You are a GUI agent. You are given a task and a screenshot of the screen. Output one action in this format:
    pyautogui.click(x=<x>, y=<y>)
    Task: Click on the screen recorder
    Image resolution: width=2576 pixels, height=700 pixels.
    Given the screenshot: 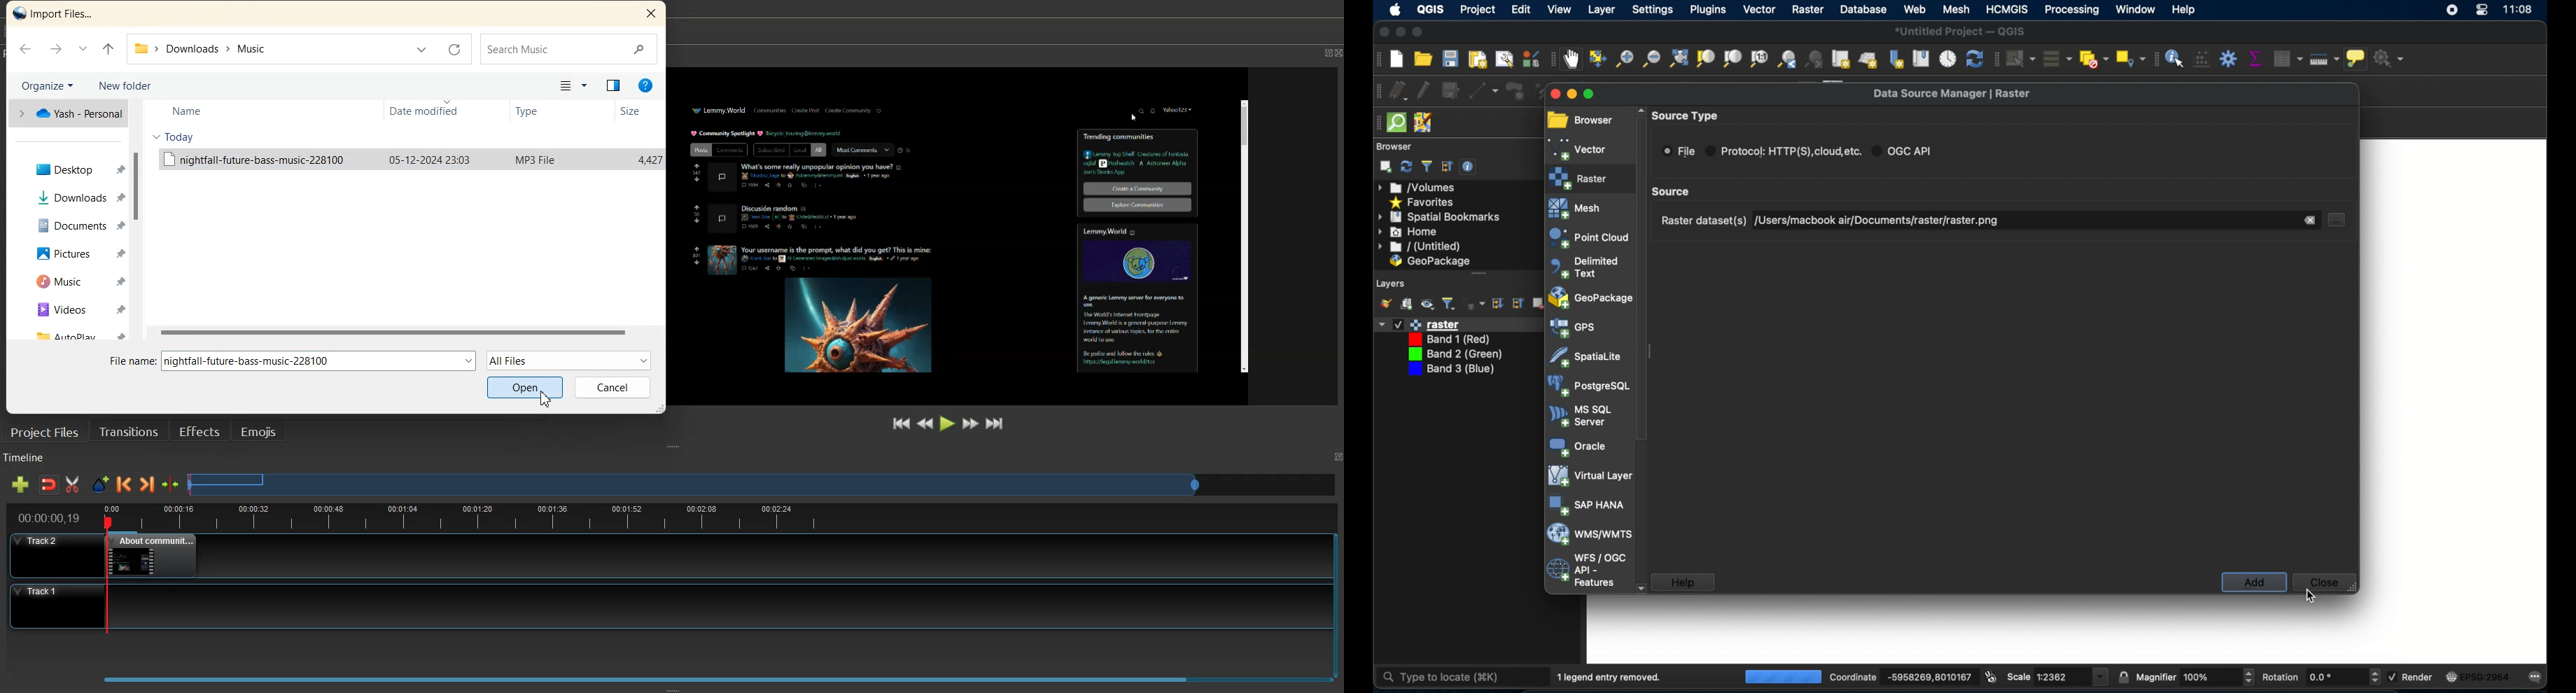 What is the action you would take?
    pyautogui.click(x=2453, y=12)
    